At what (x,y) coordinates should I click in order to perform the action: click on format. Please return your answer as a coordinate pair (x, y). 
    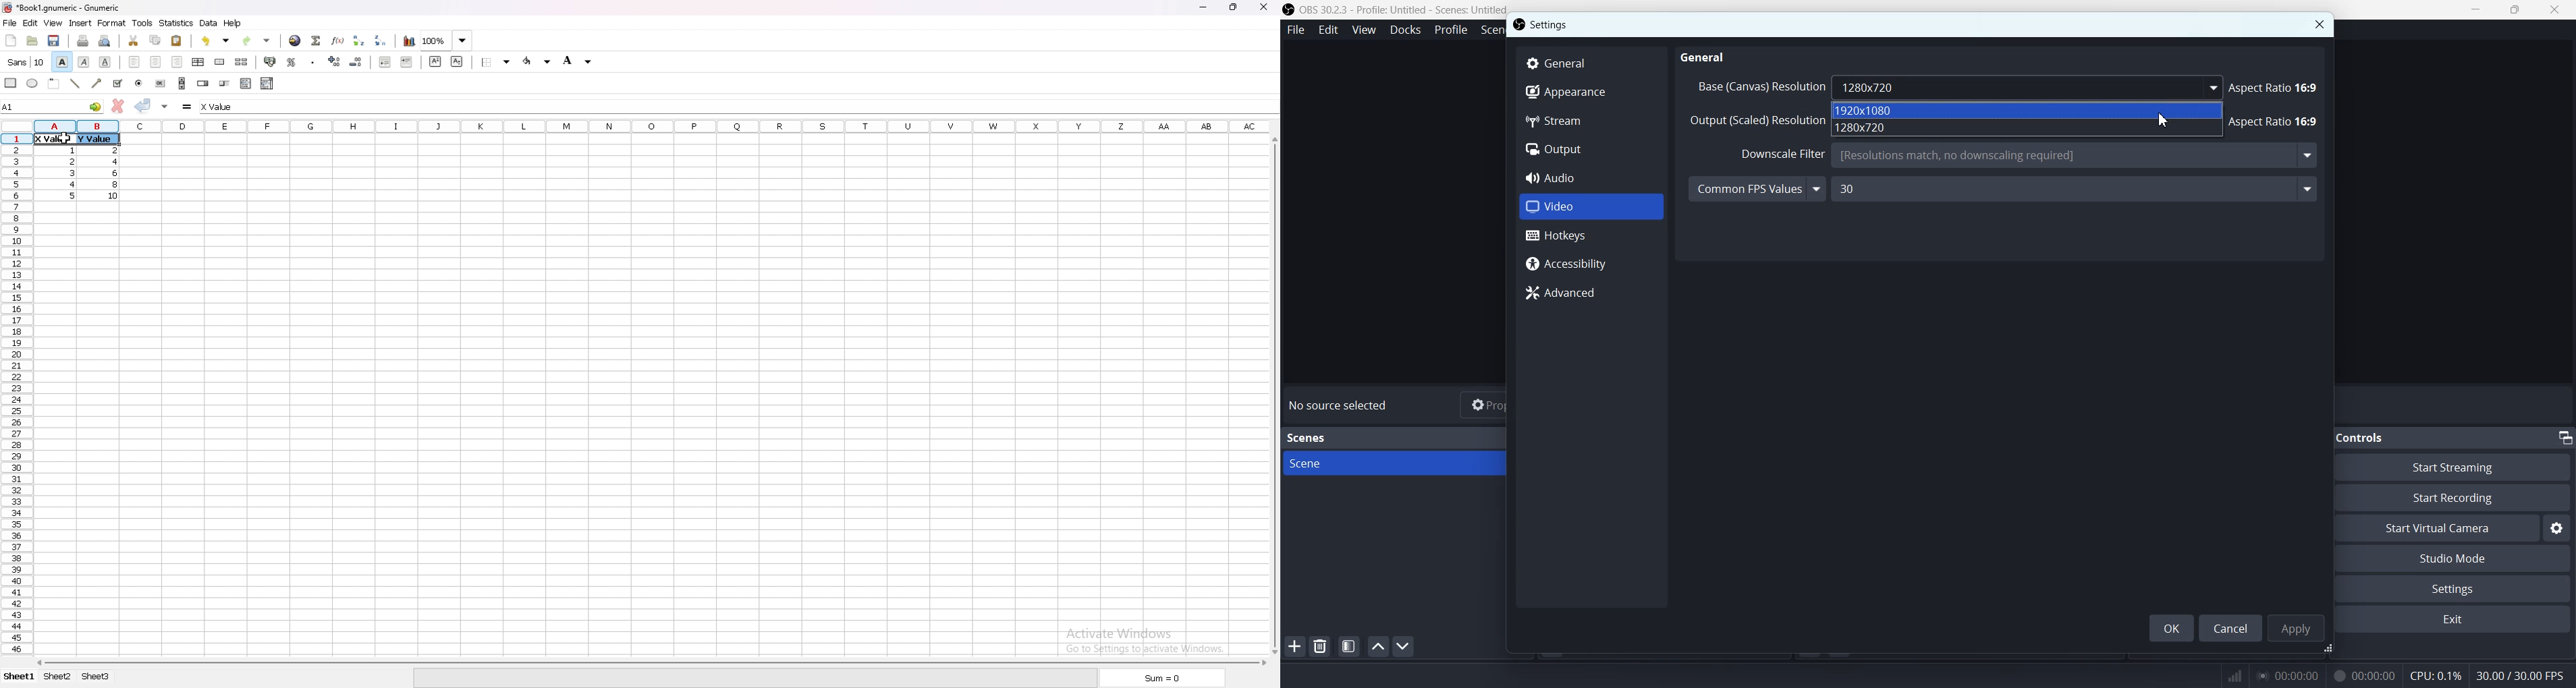
    Looking at the image, I should click on (112, 23).